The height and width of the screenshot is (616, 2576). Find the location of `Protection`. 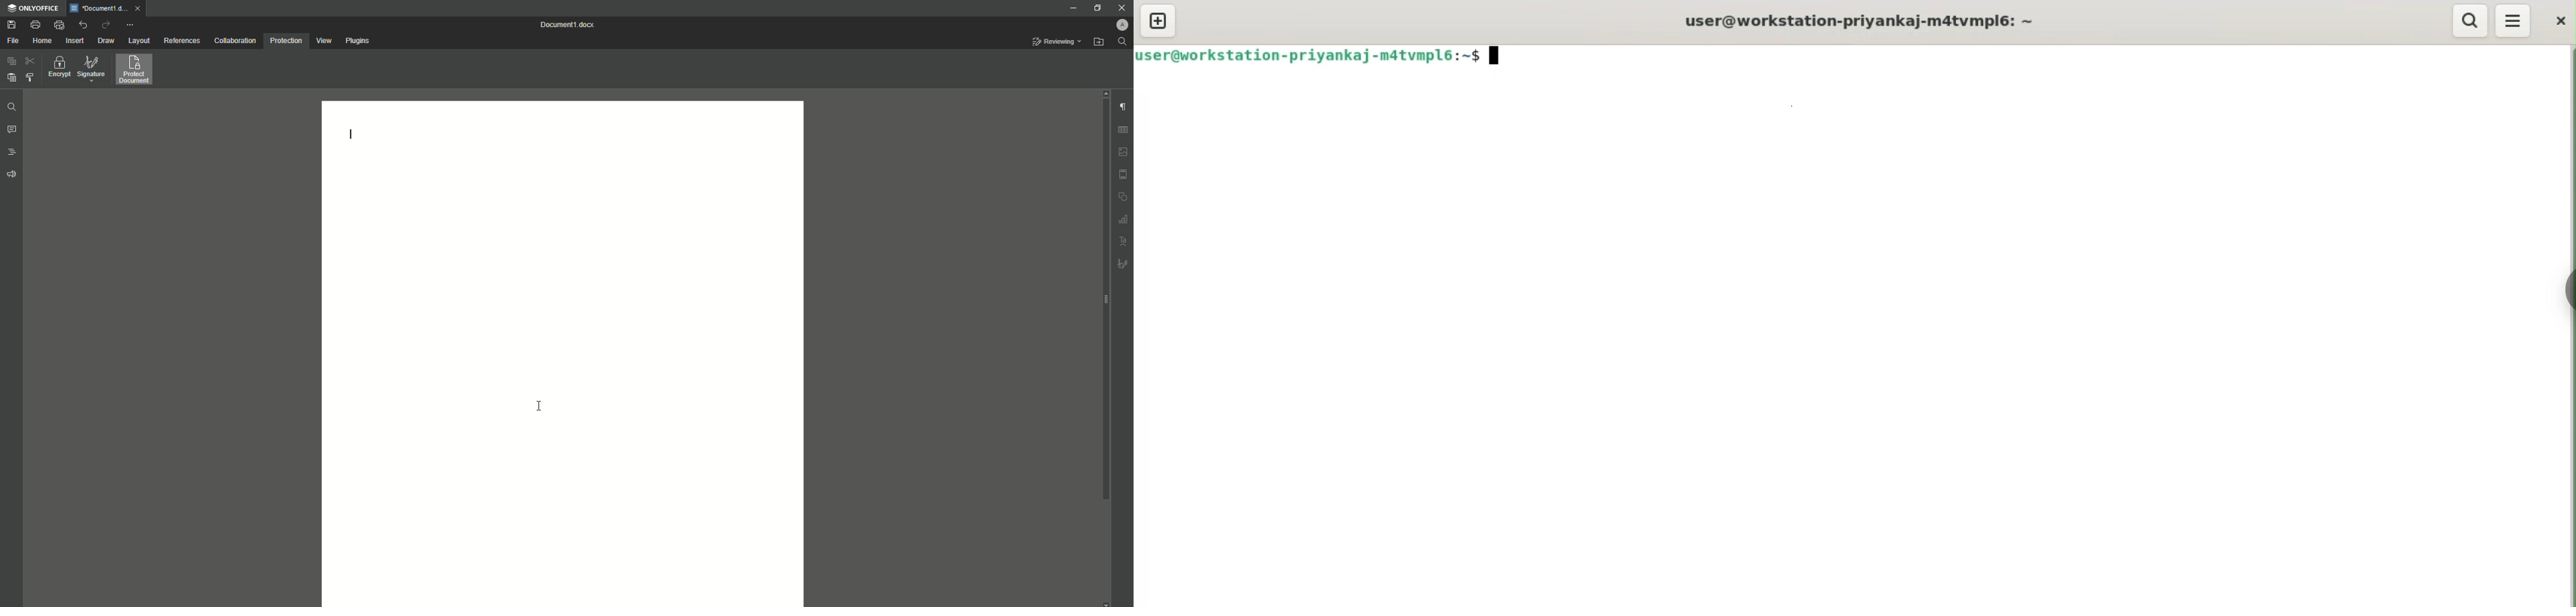

Protection is located at coordinates (286, 41).